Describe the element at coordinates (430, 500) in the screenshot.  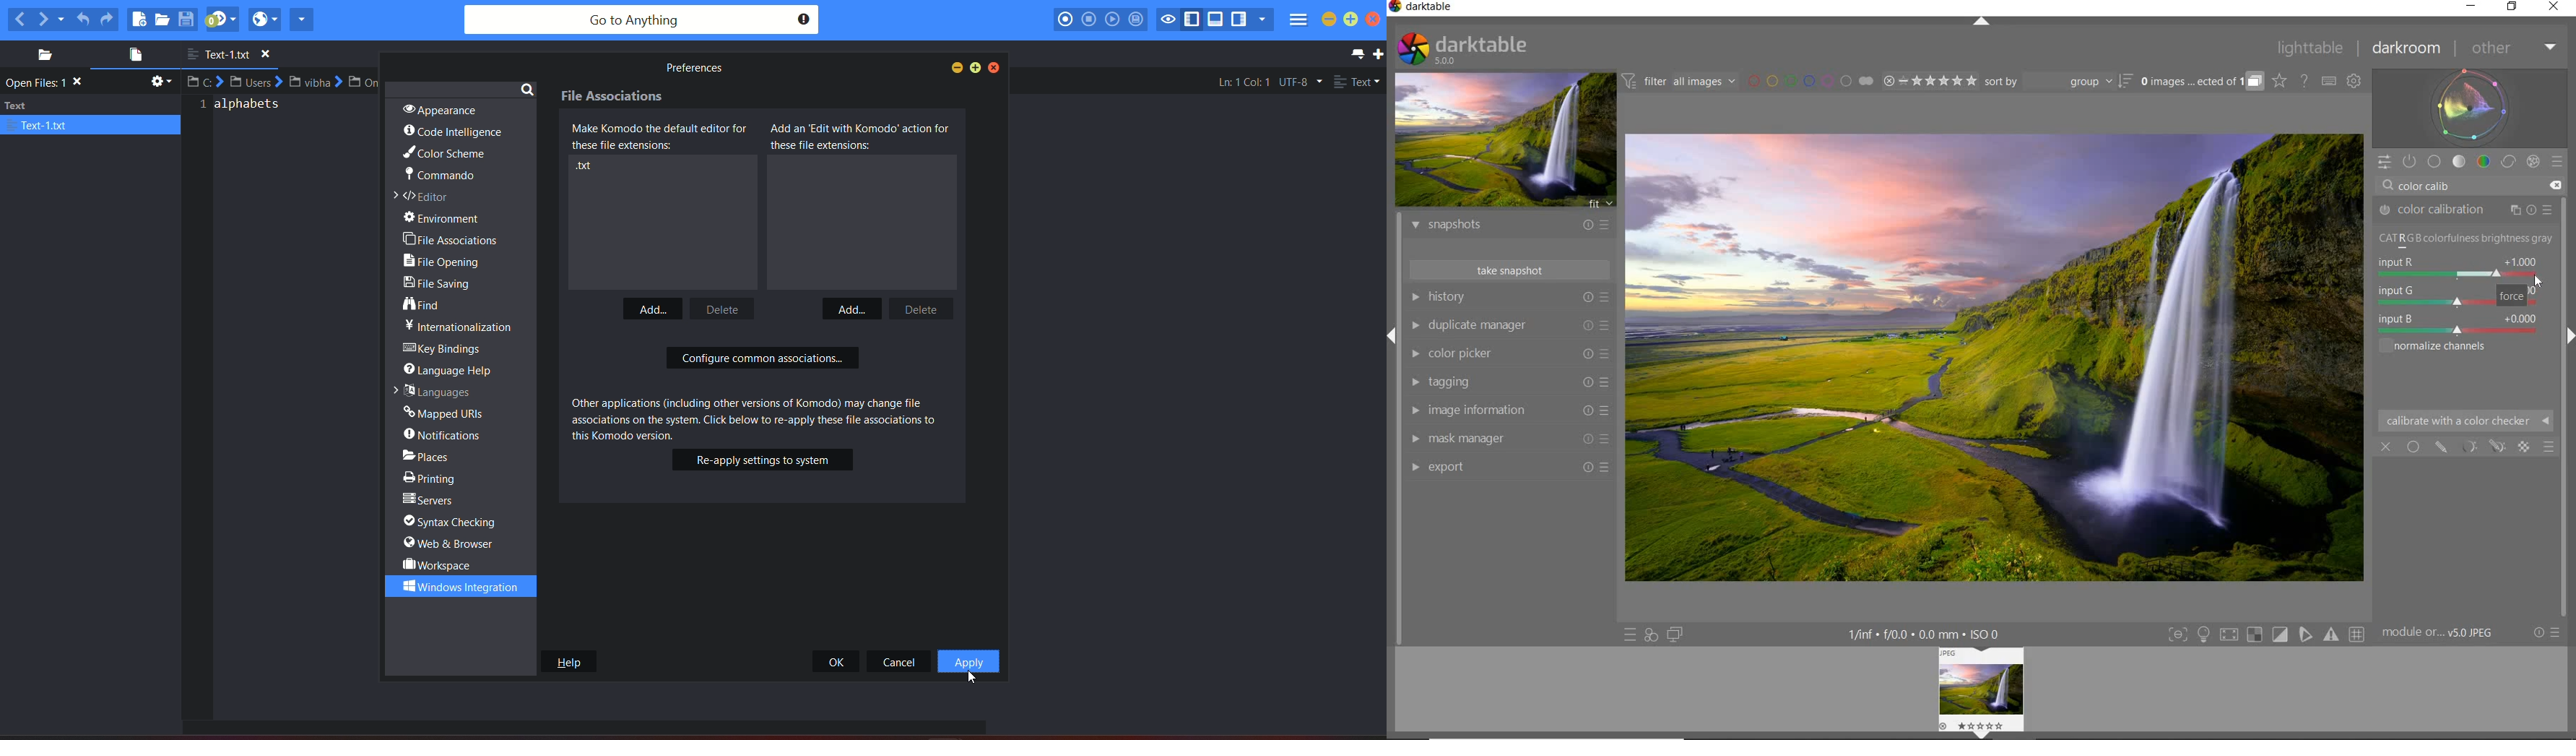
I see `servers` at that location.